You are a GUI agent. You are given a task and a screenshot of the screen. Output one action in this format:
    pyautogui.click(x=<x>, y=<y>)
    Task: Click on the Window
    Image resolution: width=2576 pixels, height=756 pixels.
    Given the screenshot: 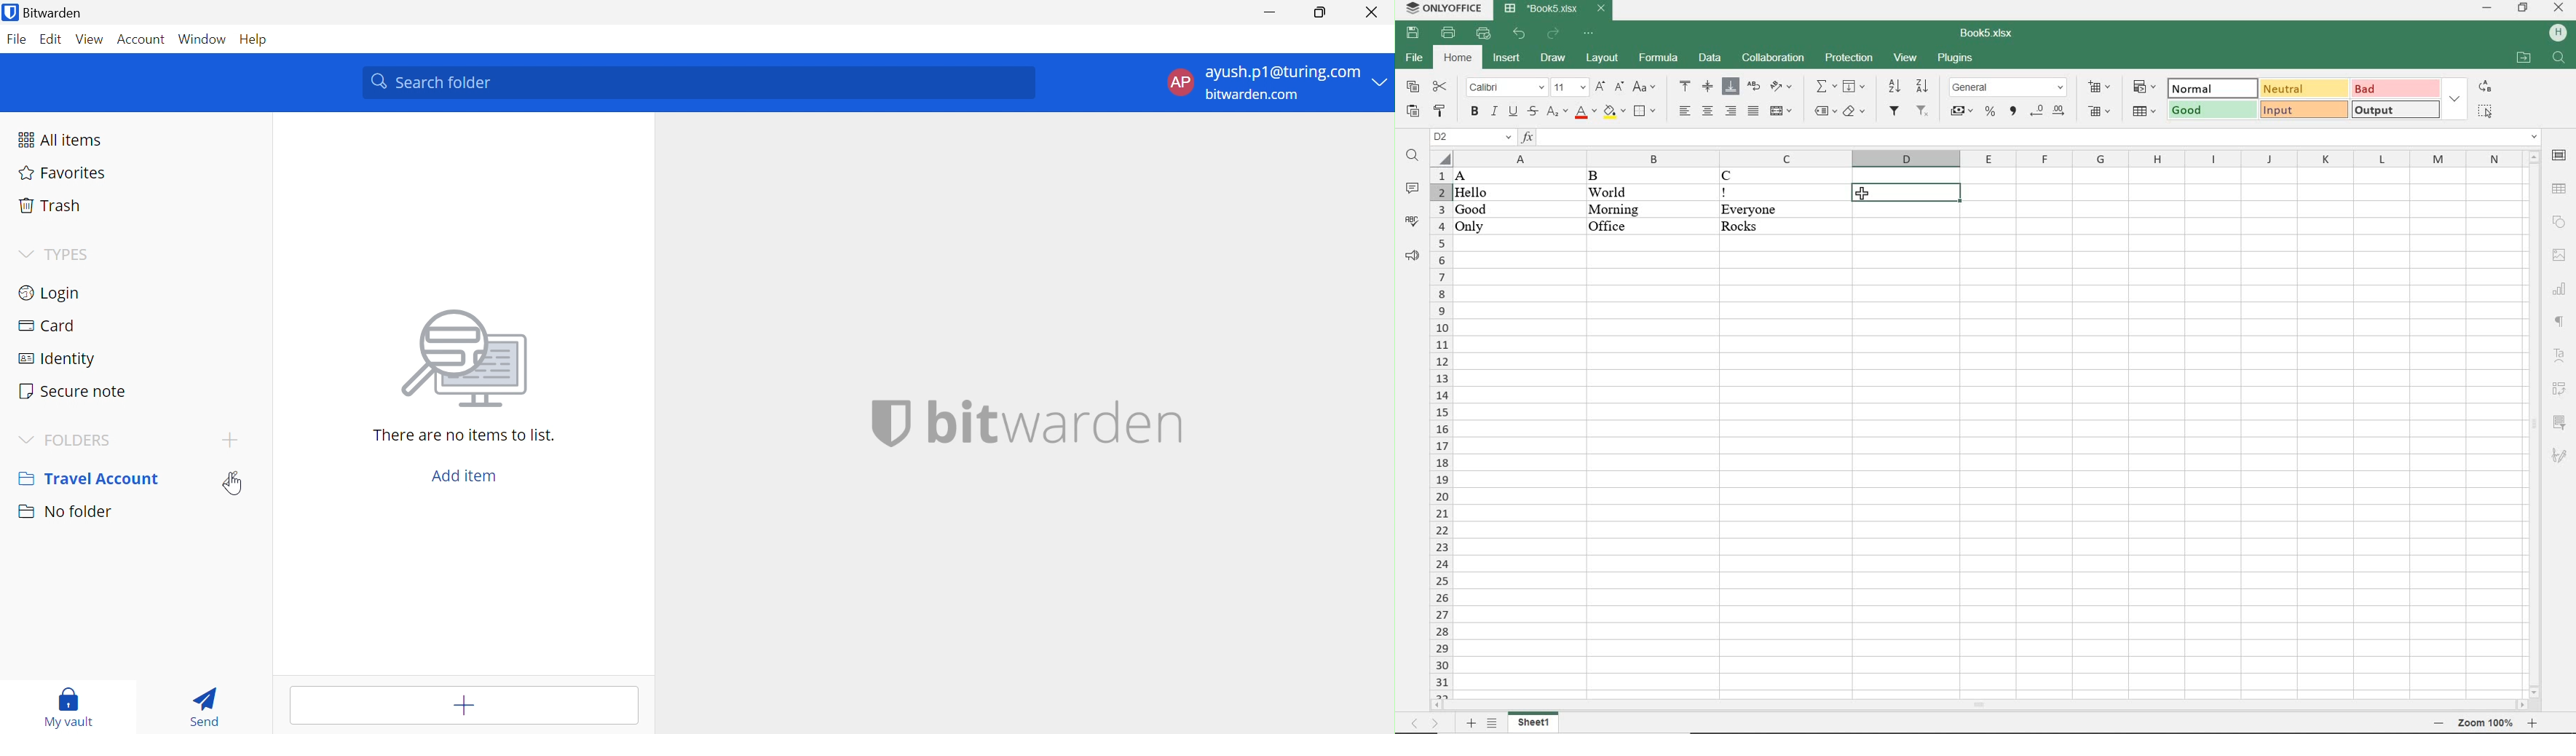 What is the action you would take?
    pyautogui.click(x=202, y=38)
    